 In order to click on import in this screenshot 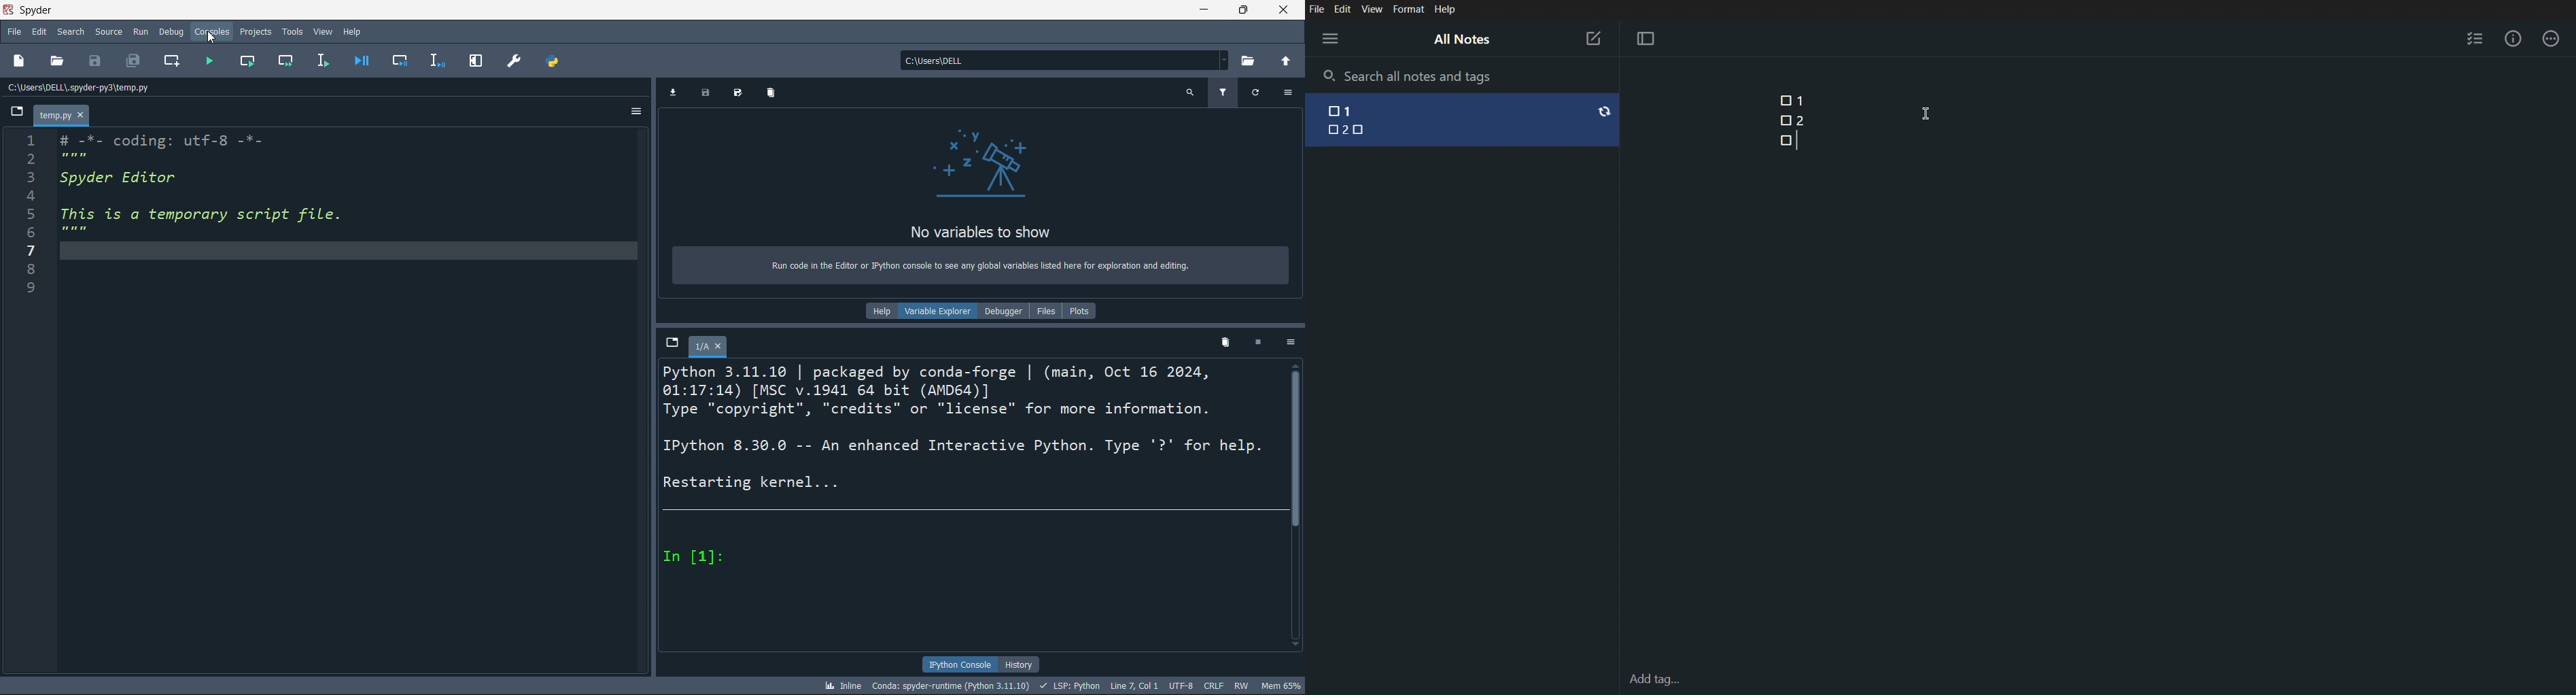, I will do `click(673, 94)`.